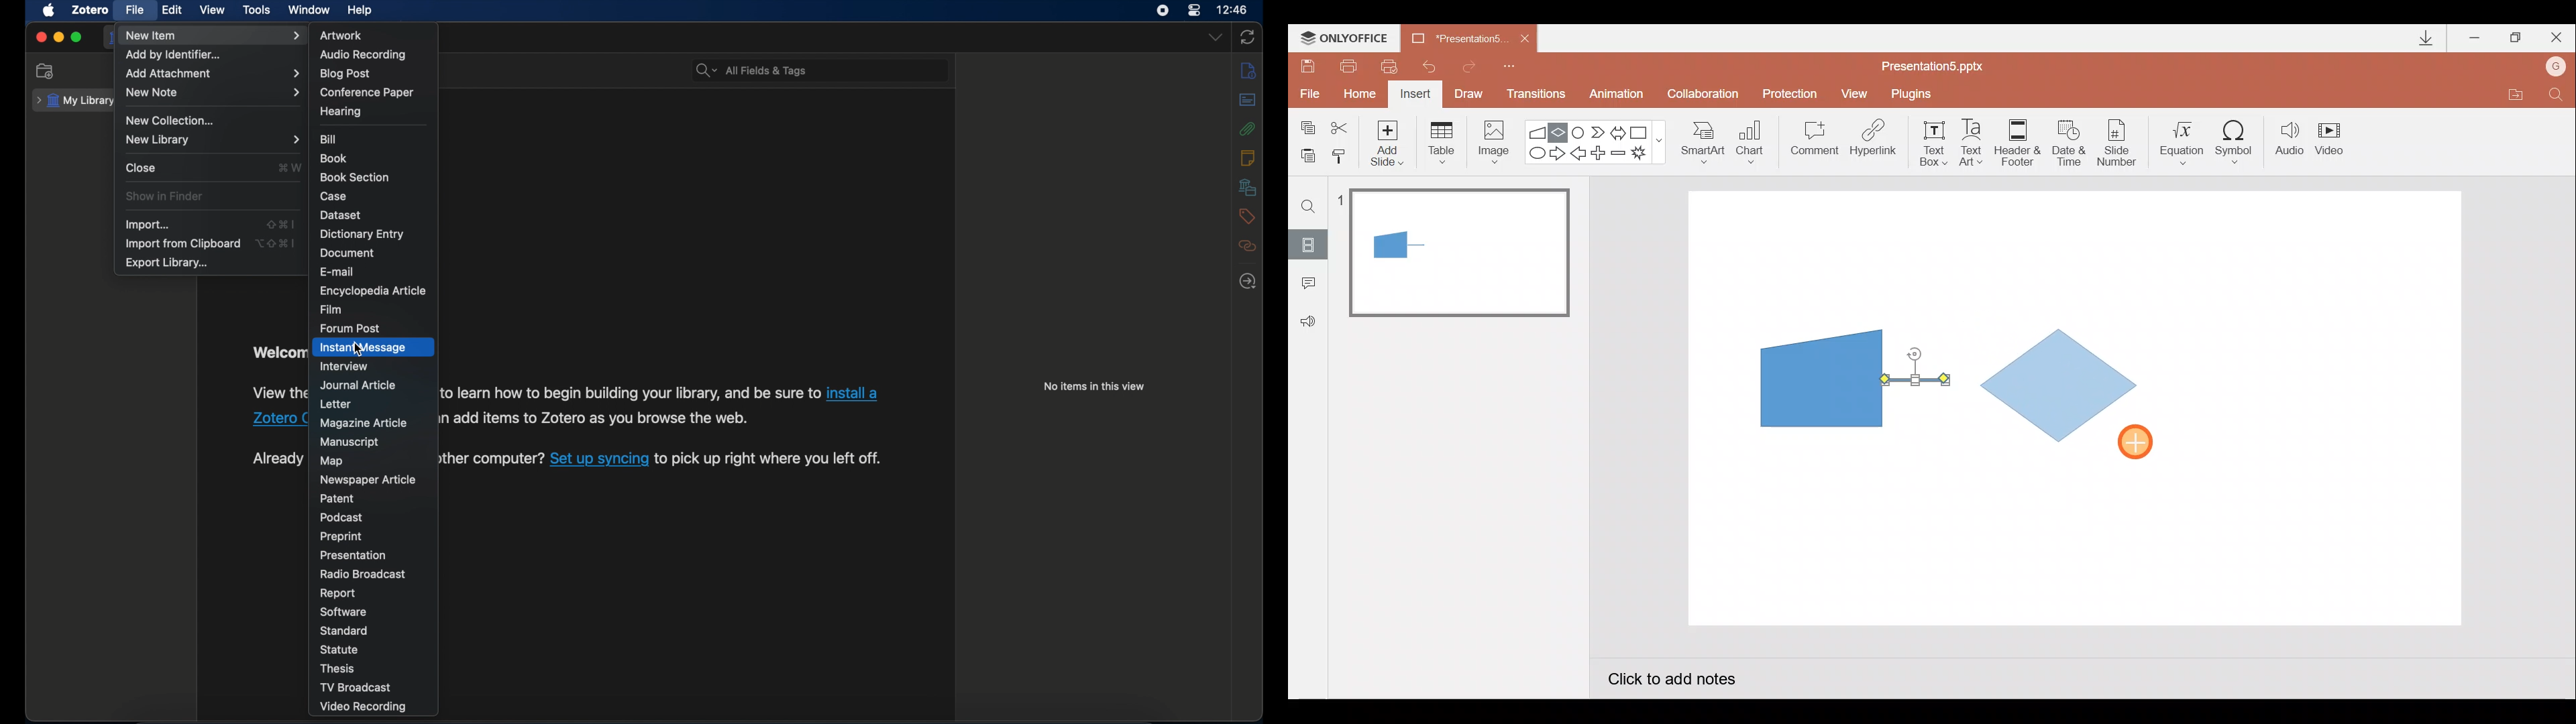 The image size is (2576, 728). What do you see at coordinates (1094, 386) in the screenshot?
I see `no items in this  view` at bounding box center [1094, 386].